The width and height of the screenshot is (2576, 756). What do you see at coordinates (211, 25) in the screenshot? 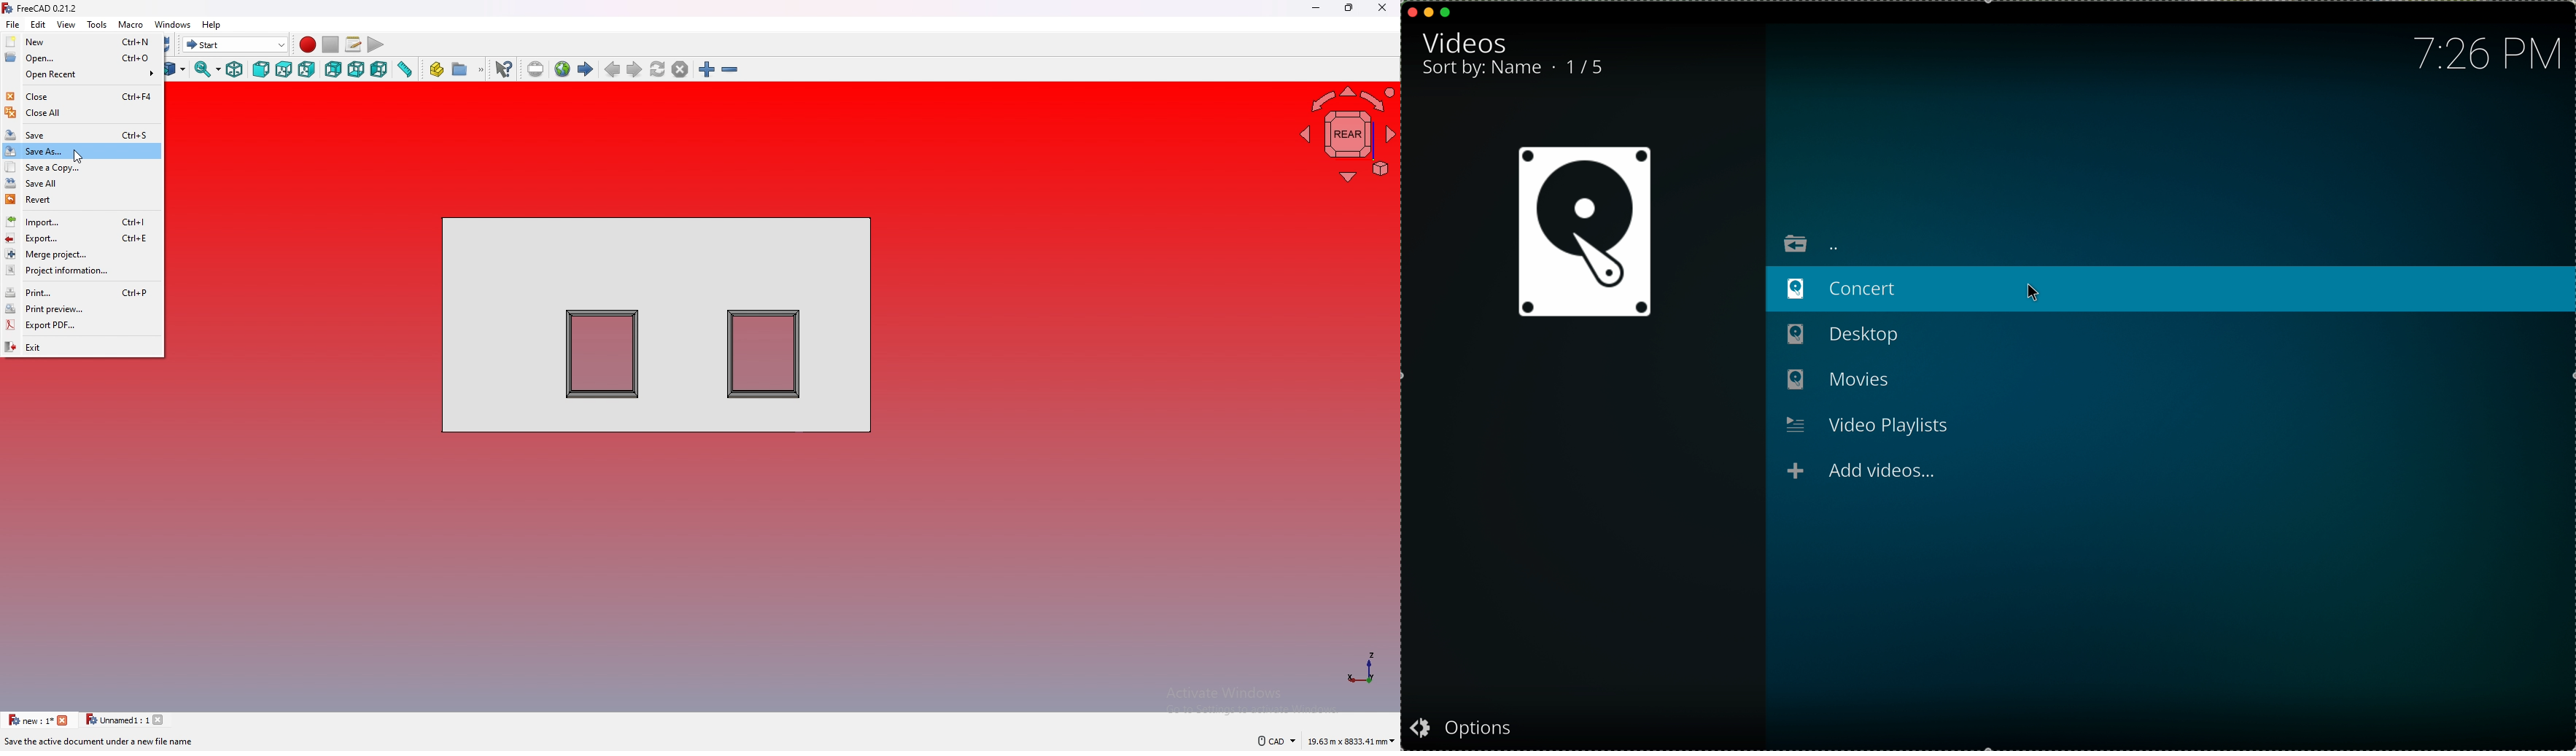
I see `help` at bounding box center [211, 25].